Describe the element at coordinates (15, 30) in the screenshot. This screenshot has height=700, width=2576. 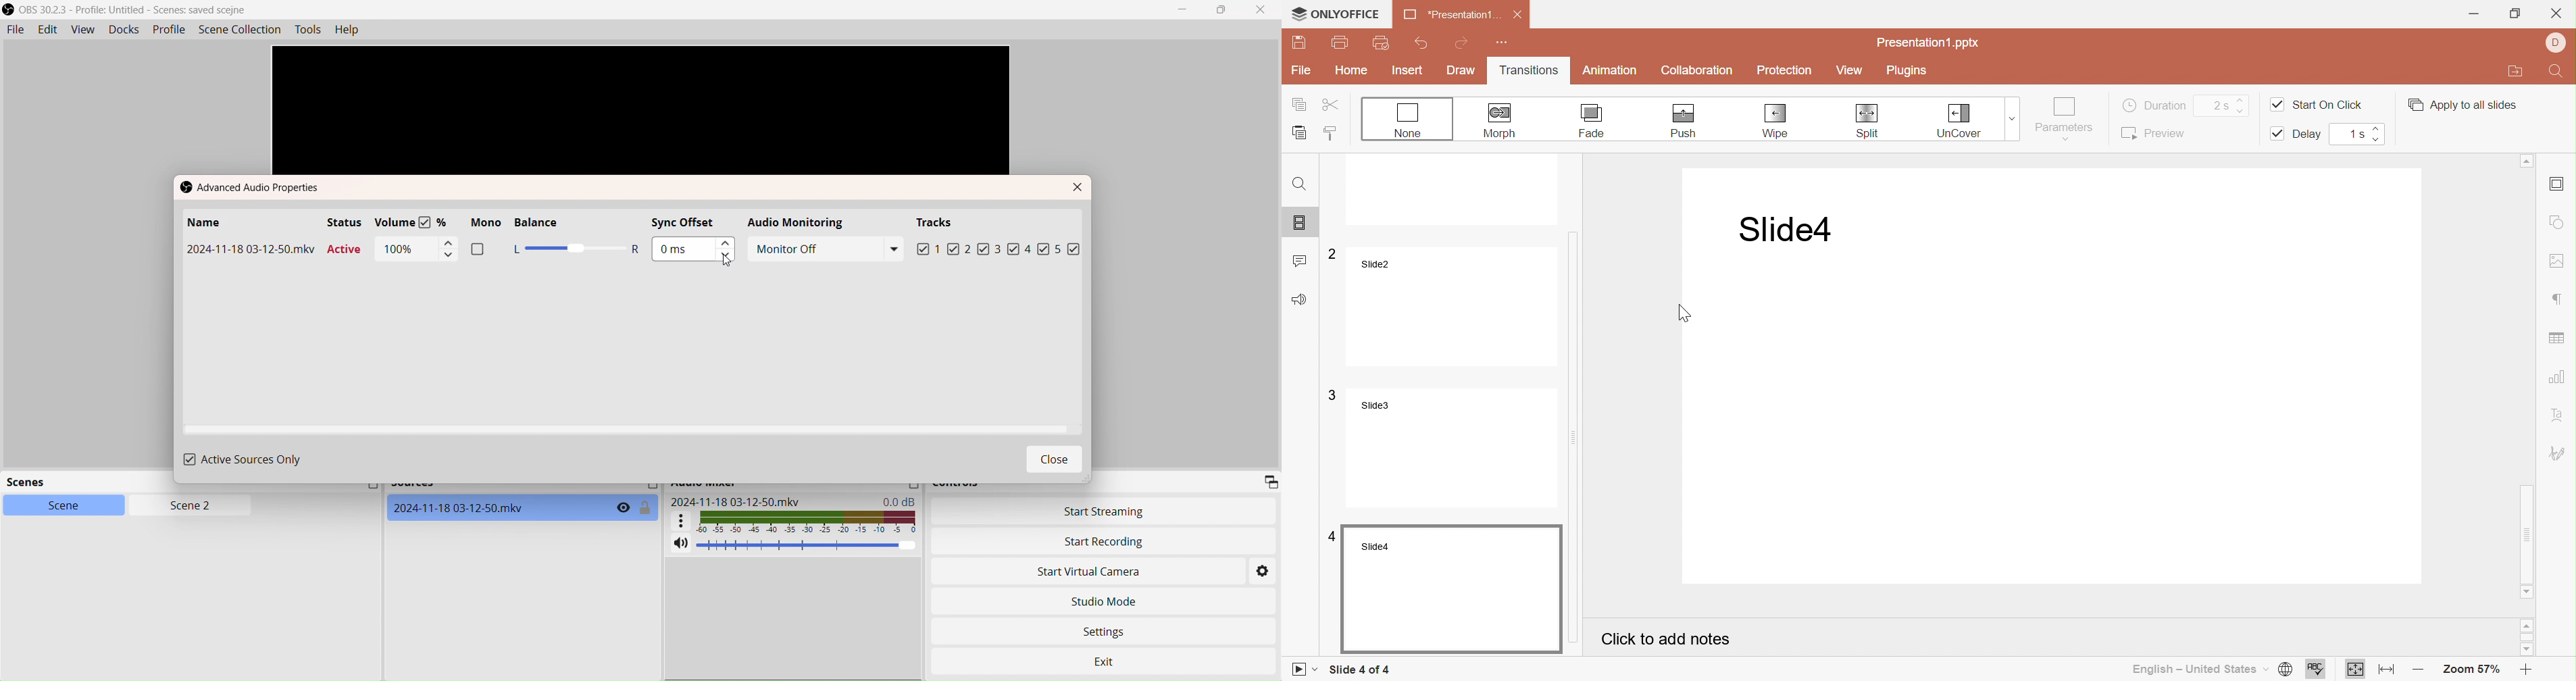
I see `File` at that location.